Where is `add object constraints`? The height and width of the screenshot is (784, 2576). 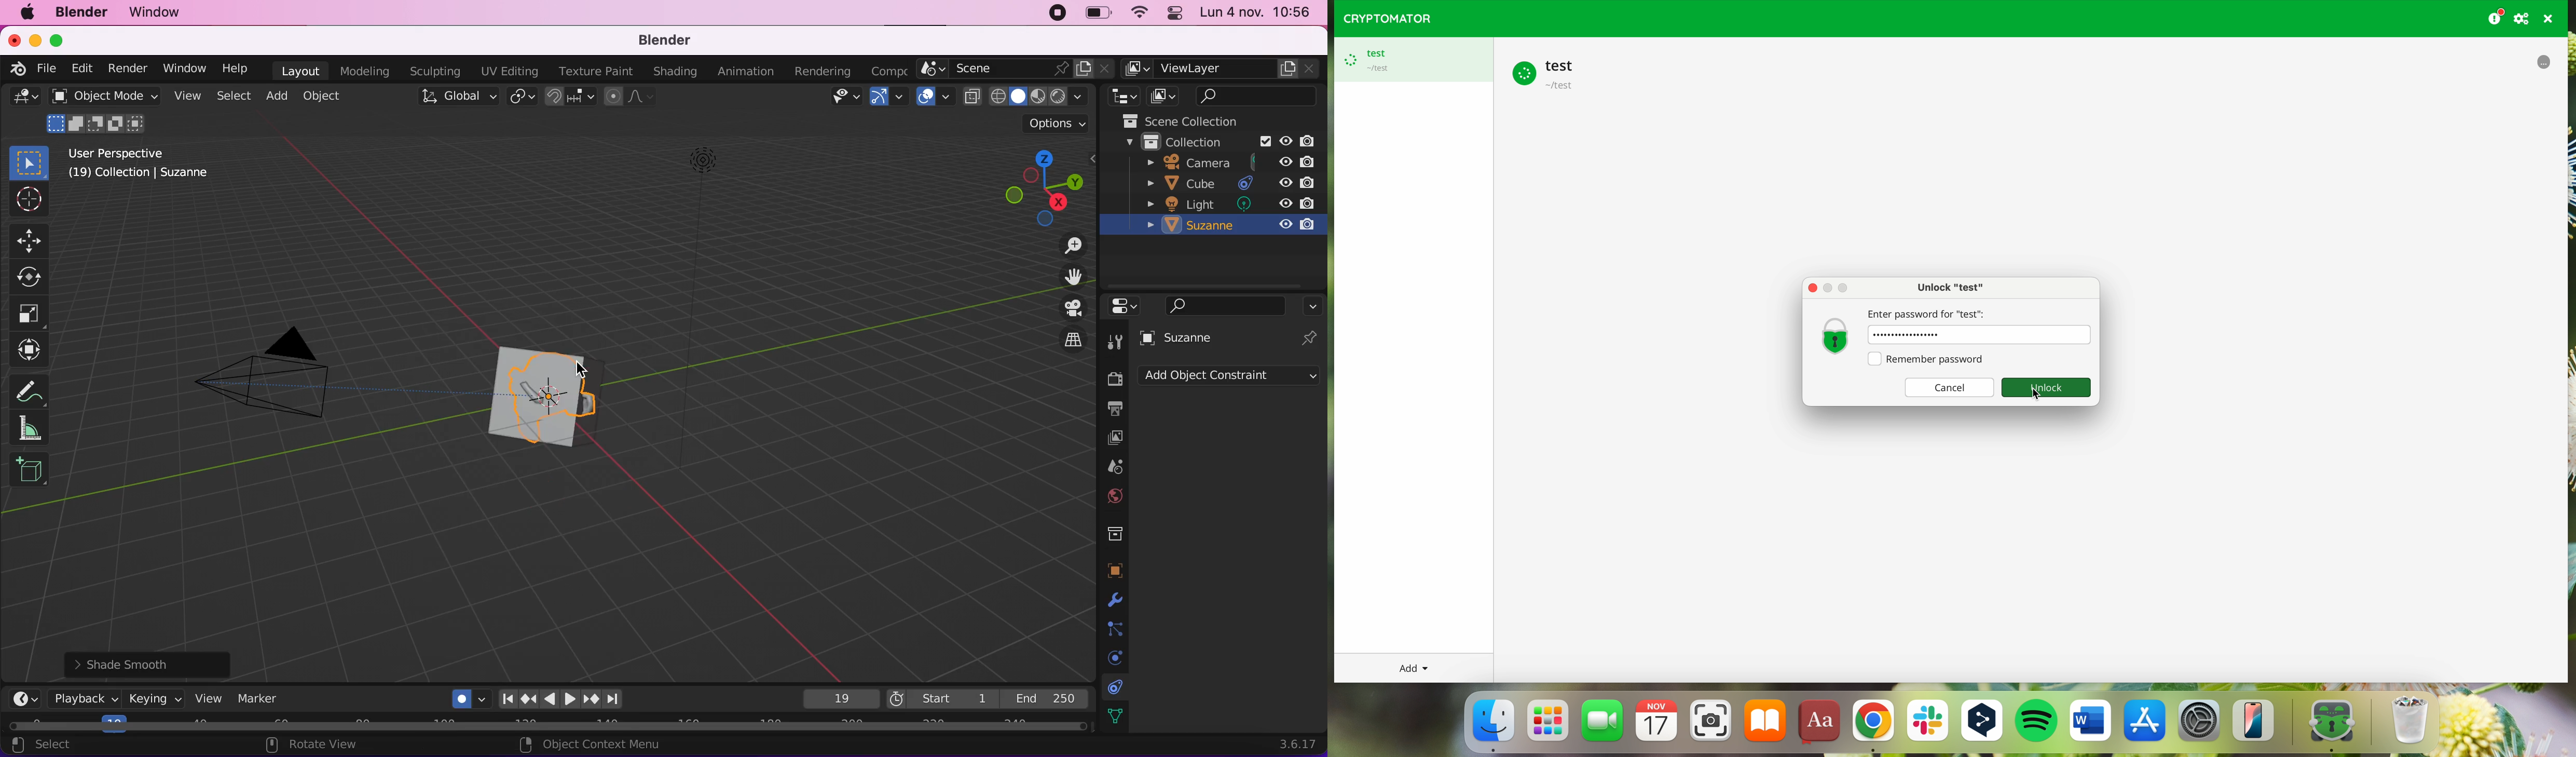 add object constraints is located at coordinates (1229, 378).